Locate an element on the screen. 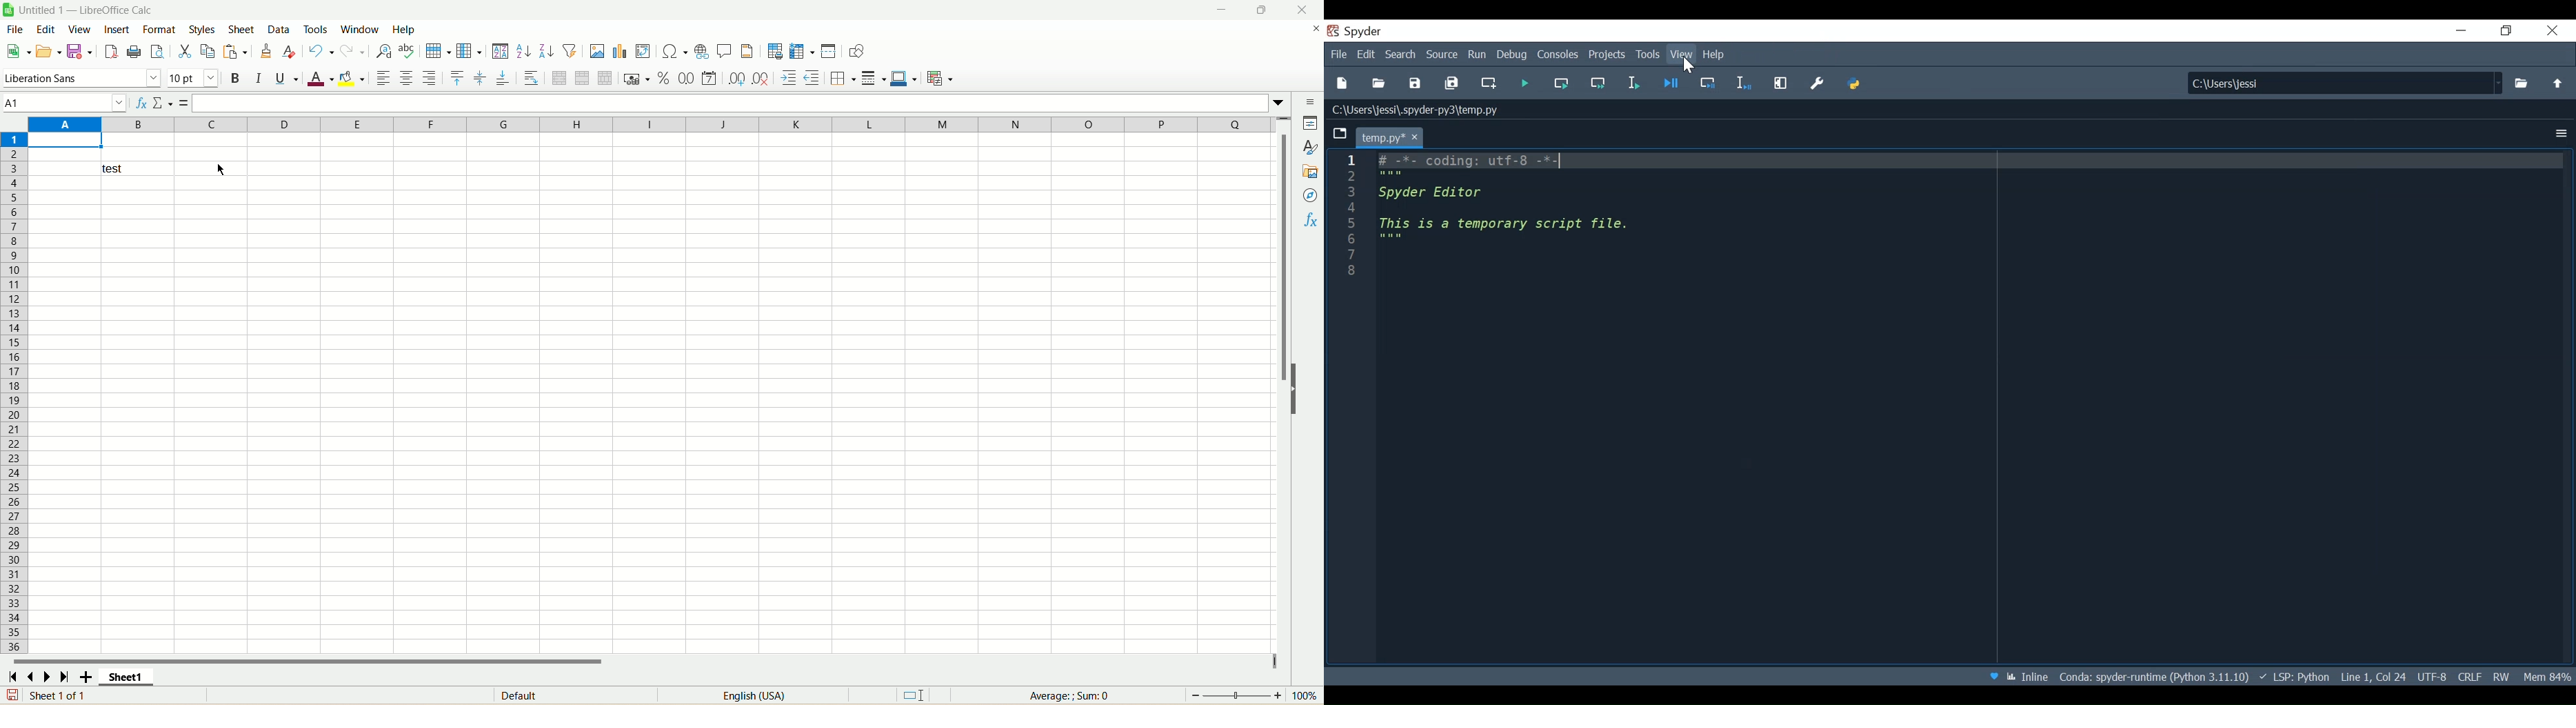 The height and width of the screenshot is (728, 2576). Projects is located at coordinates (1608, 55).